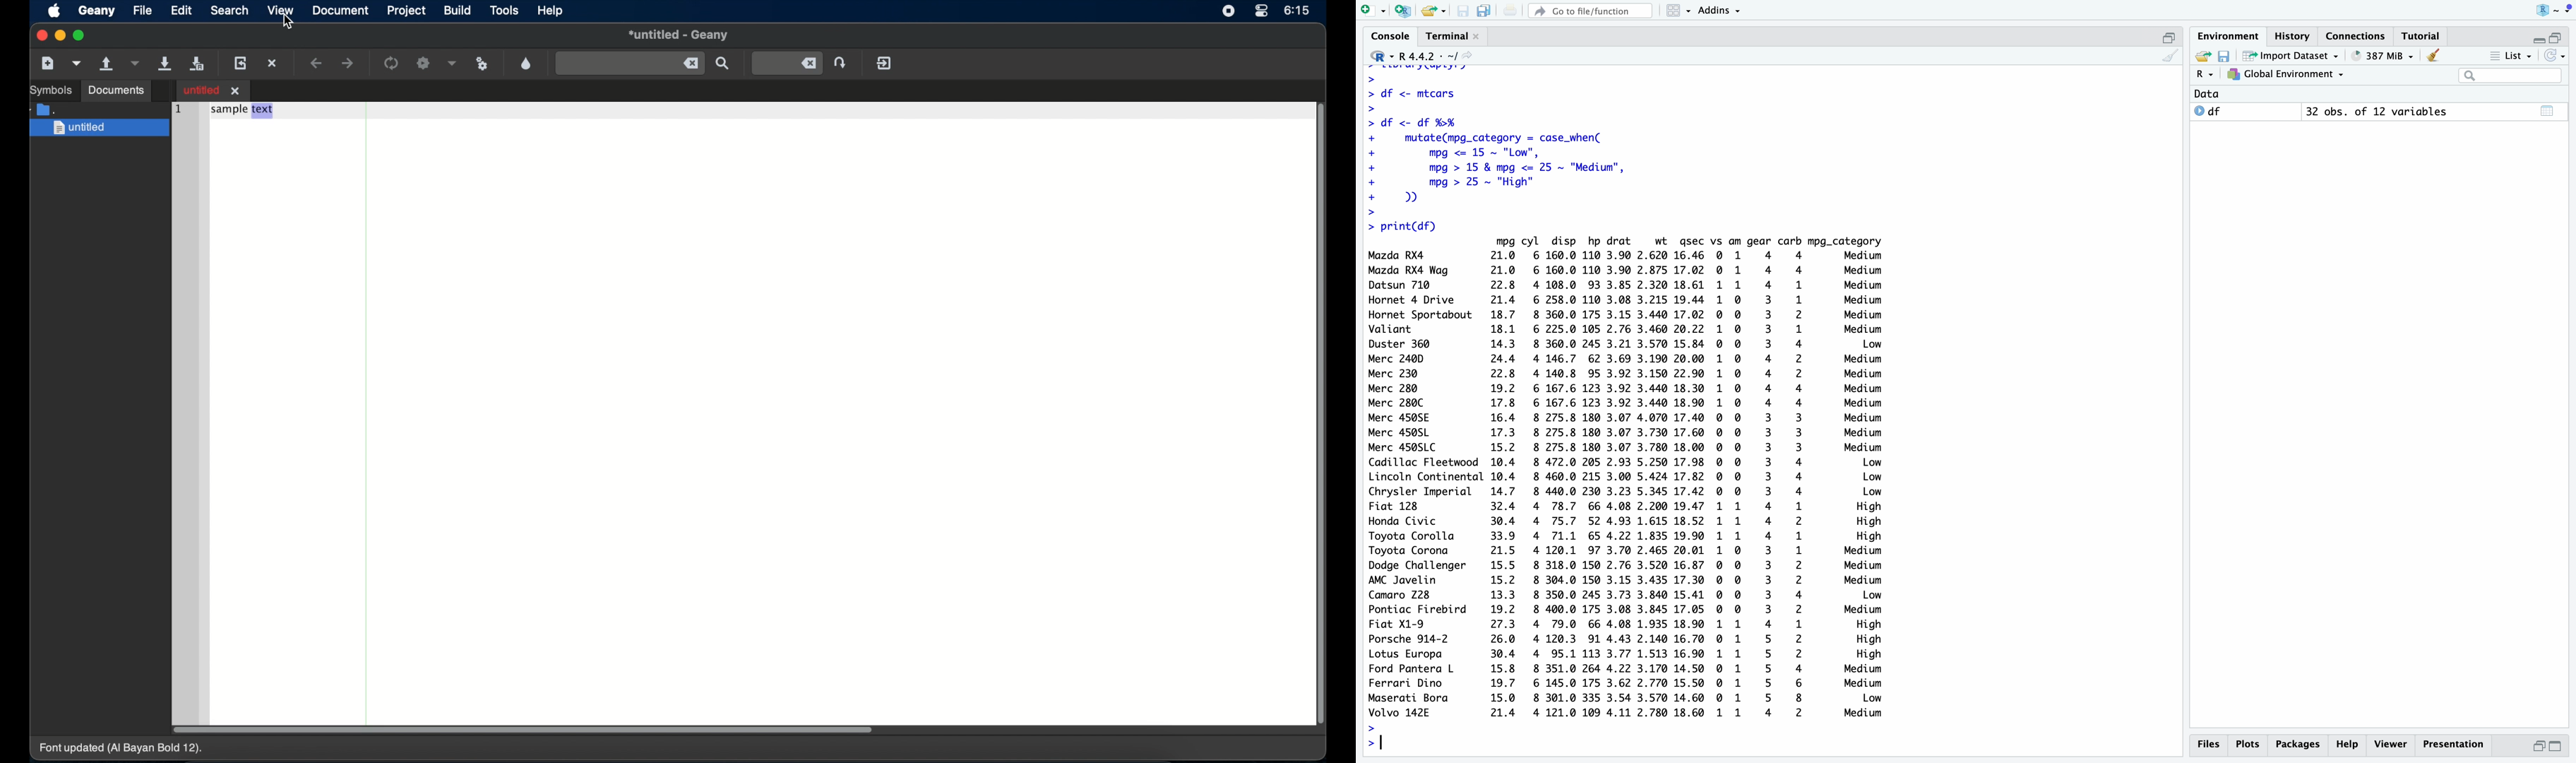 The image size is (2576, 784). What do you see at coordinates (630, 63) in the screenshot?
I see `find the entered text in the current file` at bounding box center [630, 63].